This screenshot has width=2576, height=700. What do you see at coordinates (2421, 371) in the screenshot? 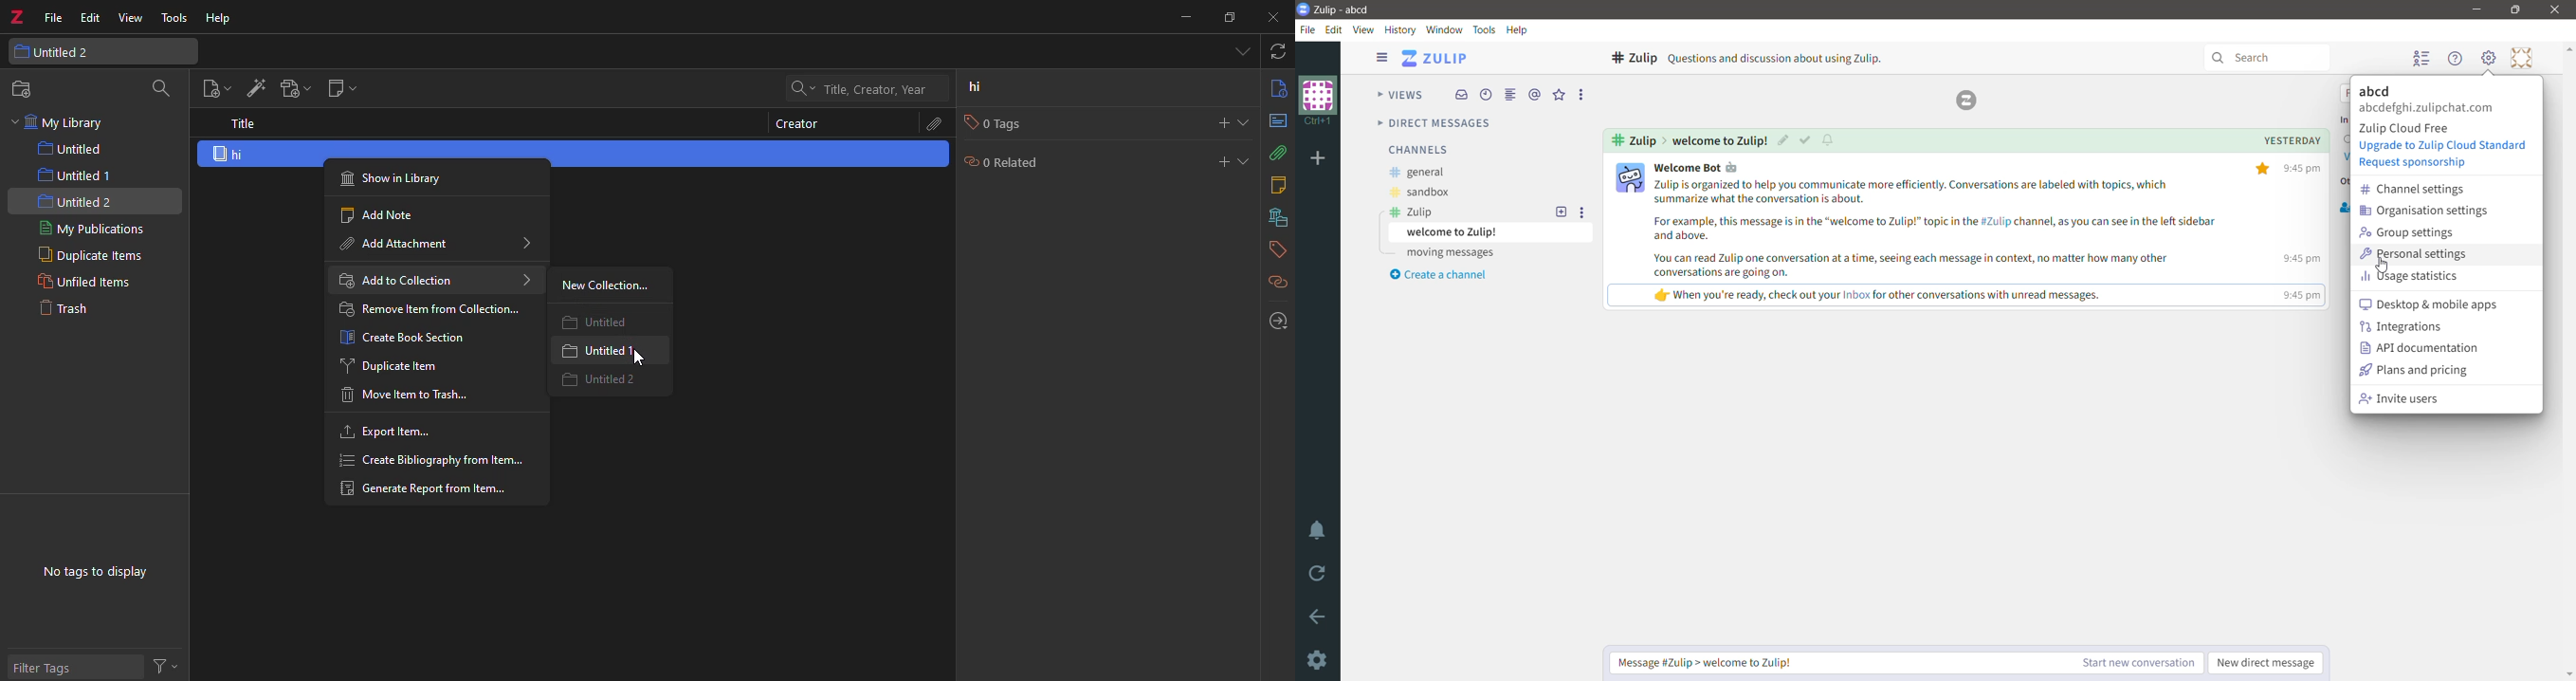
I see `Plans and pricing` at bounding box center [2421, 371].